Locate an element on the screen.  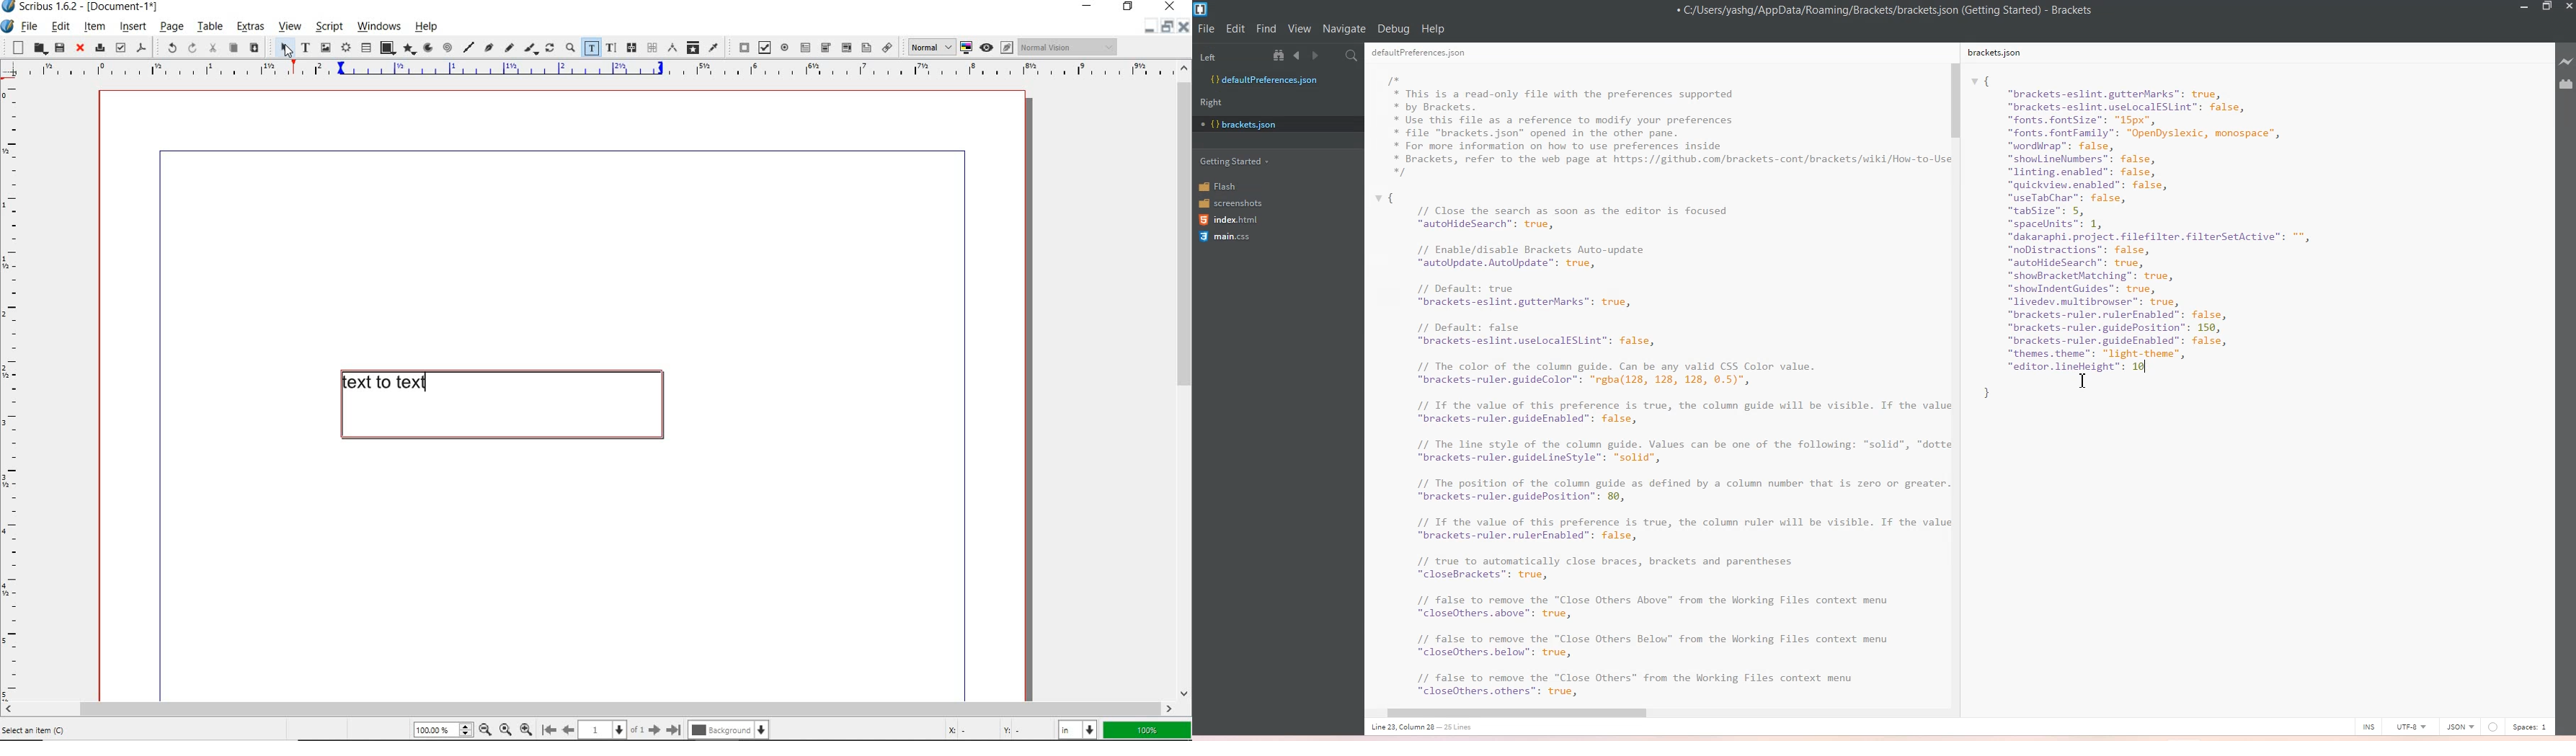
pdf combo box is located at coordinates (825, 48).